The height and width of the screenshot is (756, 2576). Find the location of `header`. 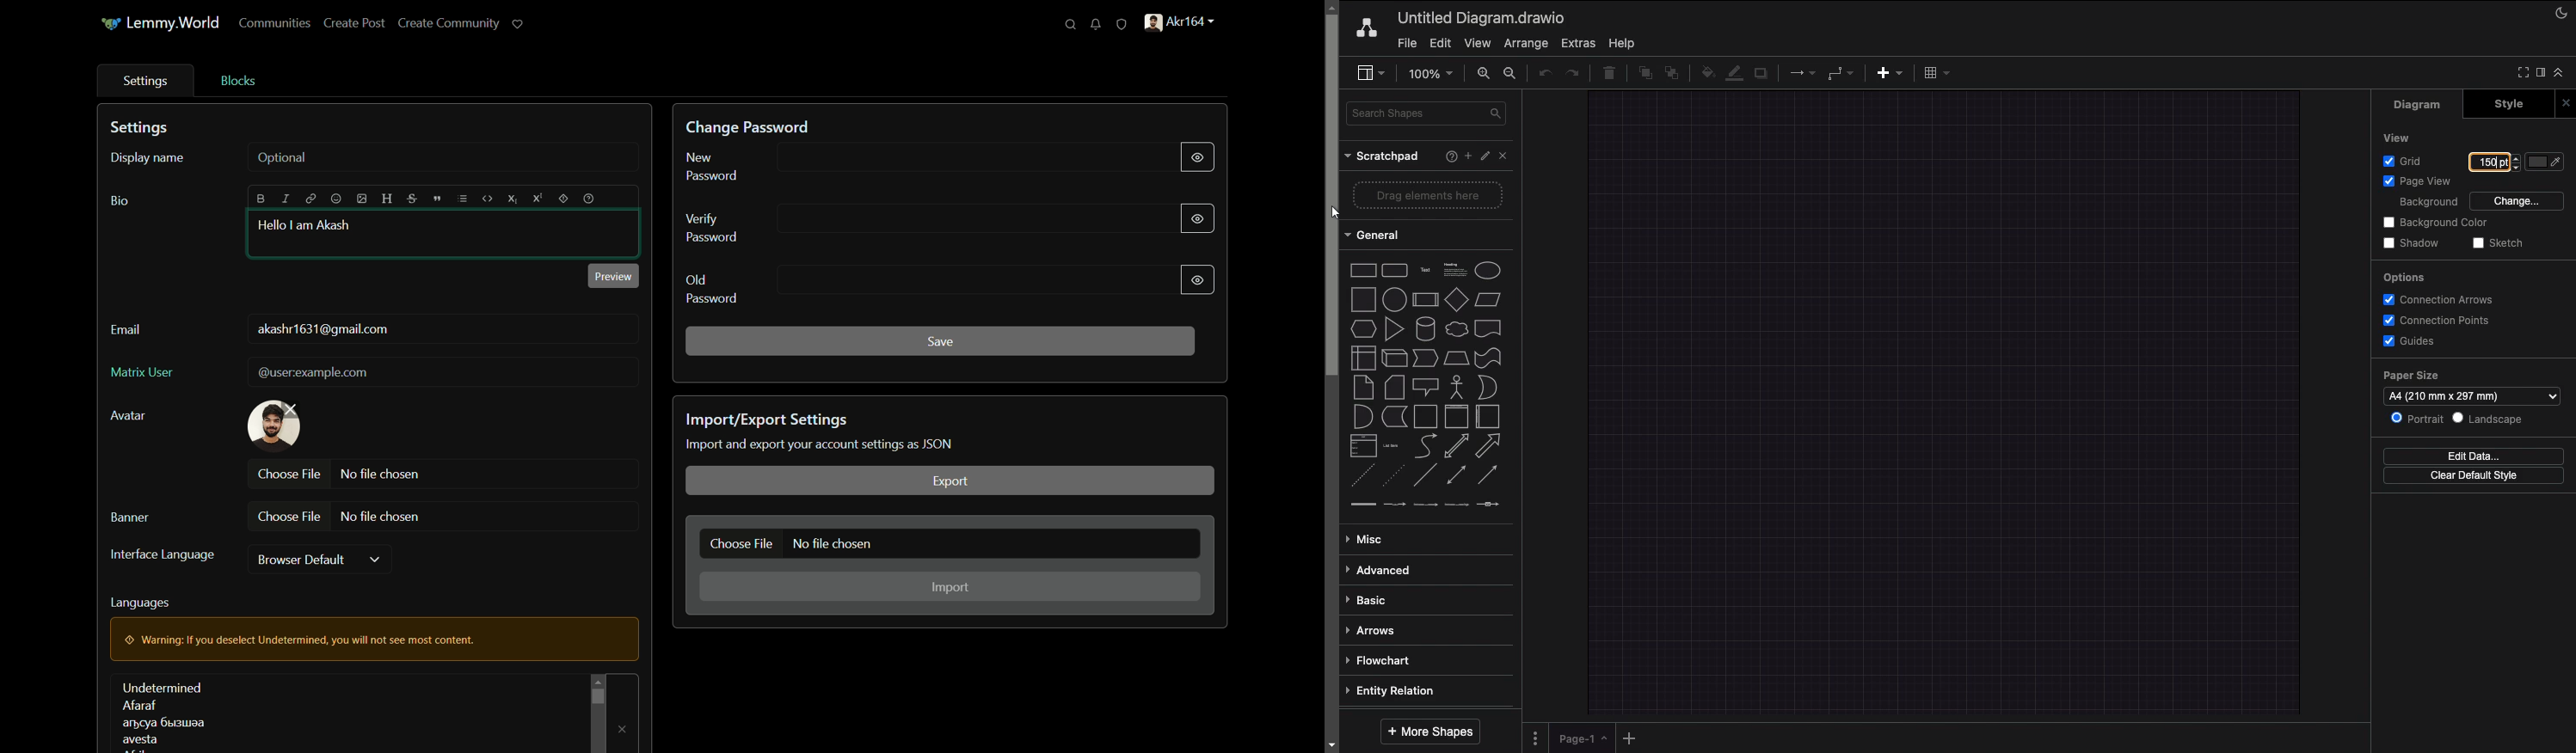

header is located at coordinates (386, 198).